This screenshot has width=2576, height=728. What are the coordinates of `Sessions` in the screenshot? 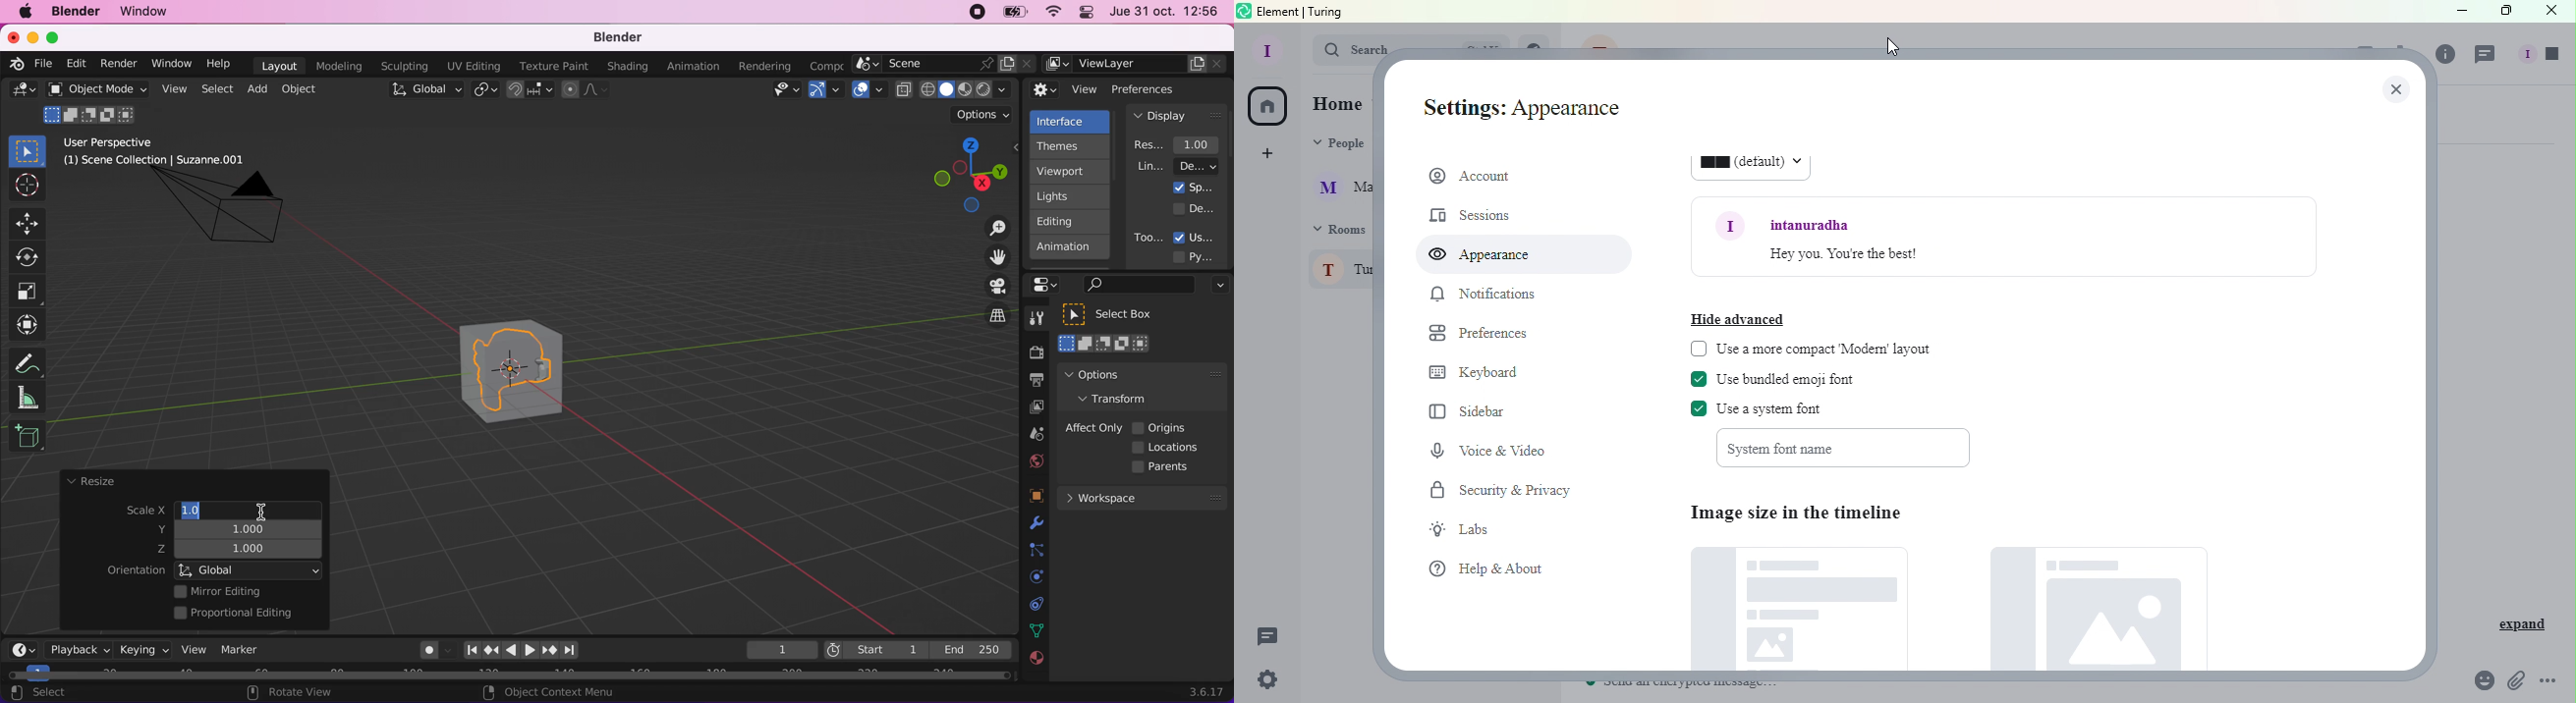 It's located at (1486, 215).